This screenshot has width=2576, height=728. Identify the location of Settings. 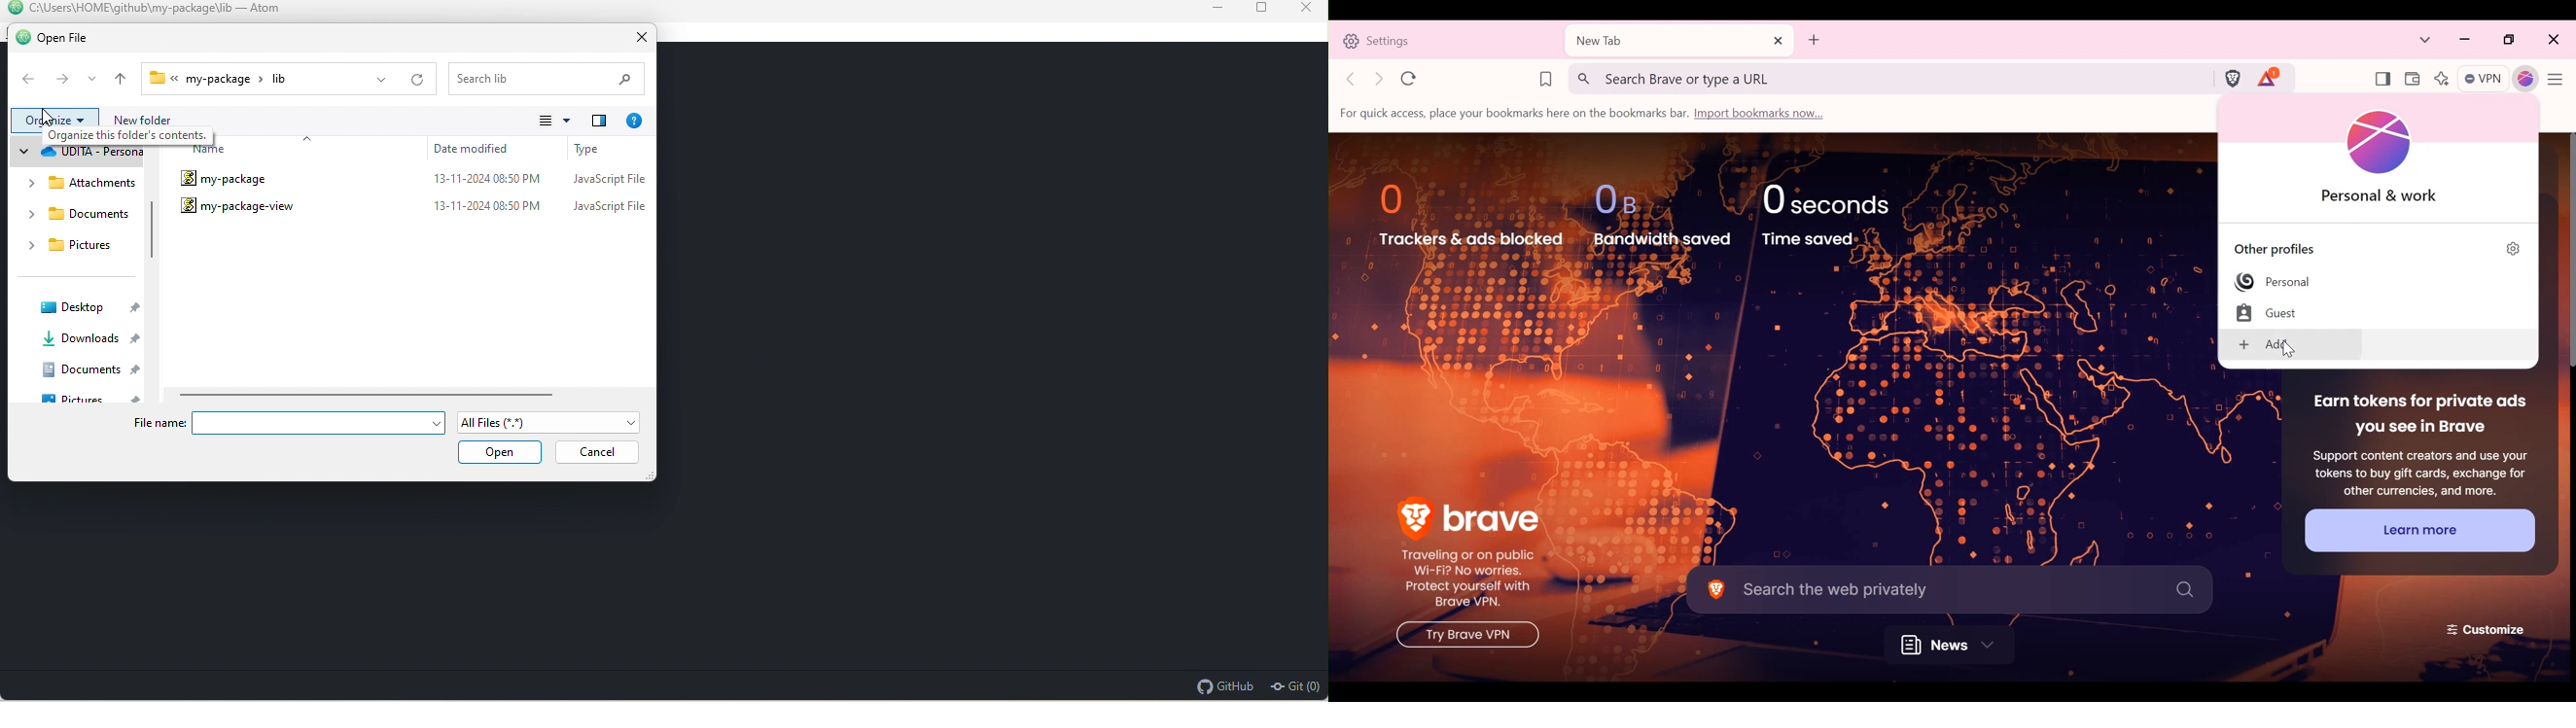
(1446, 40).